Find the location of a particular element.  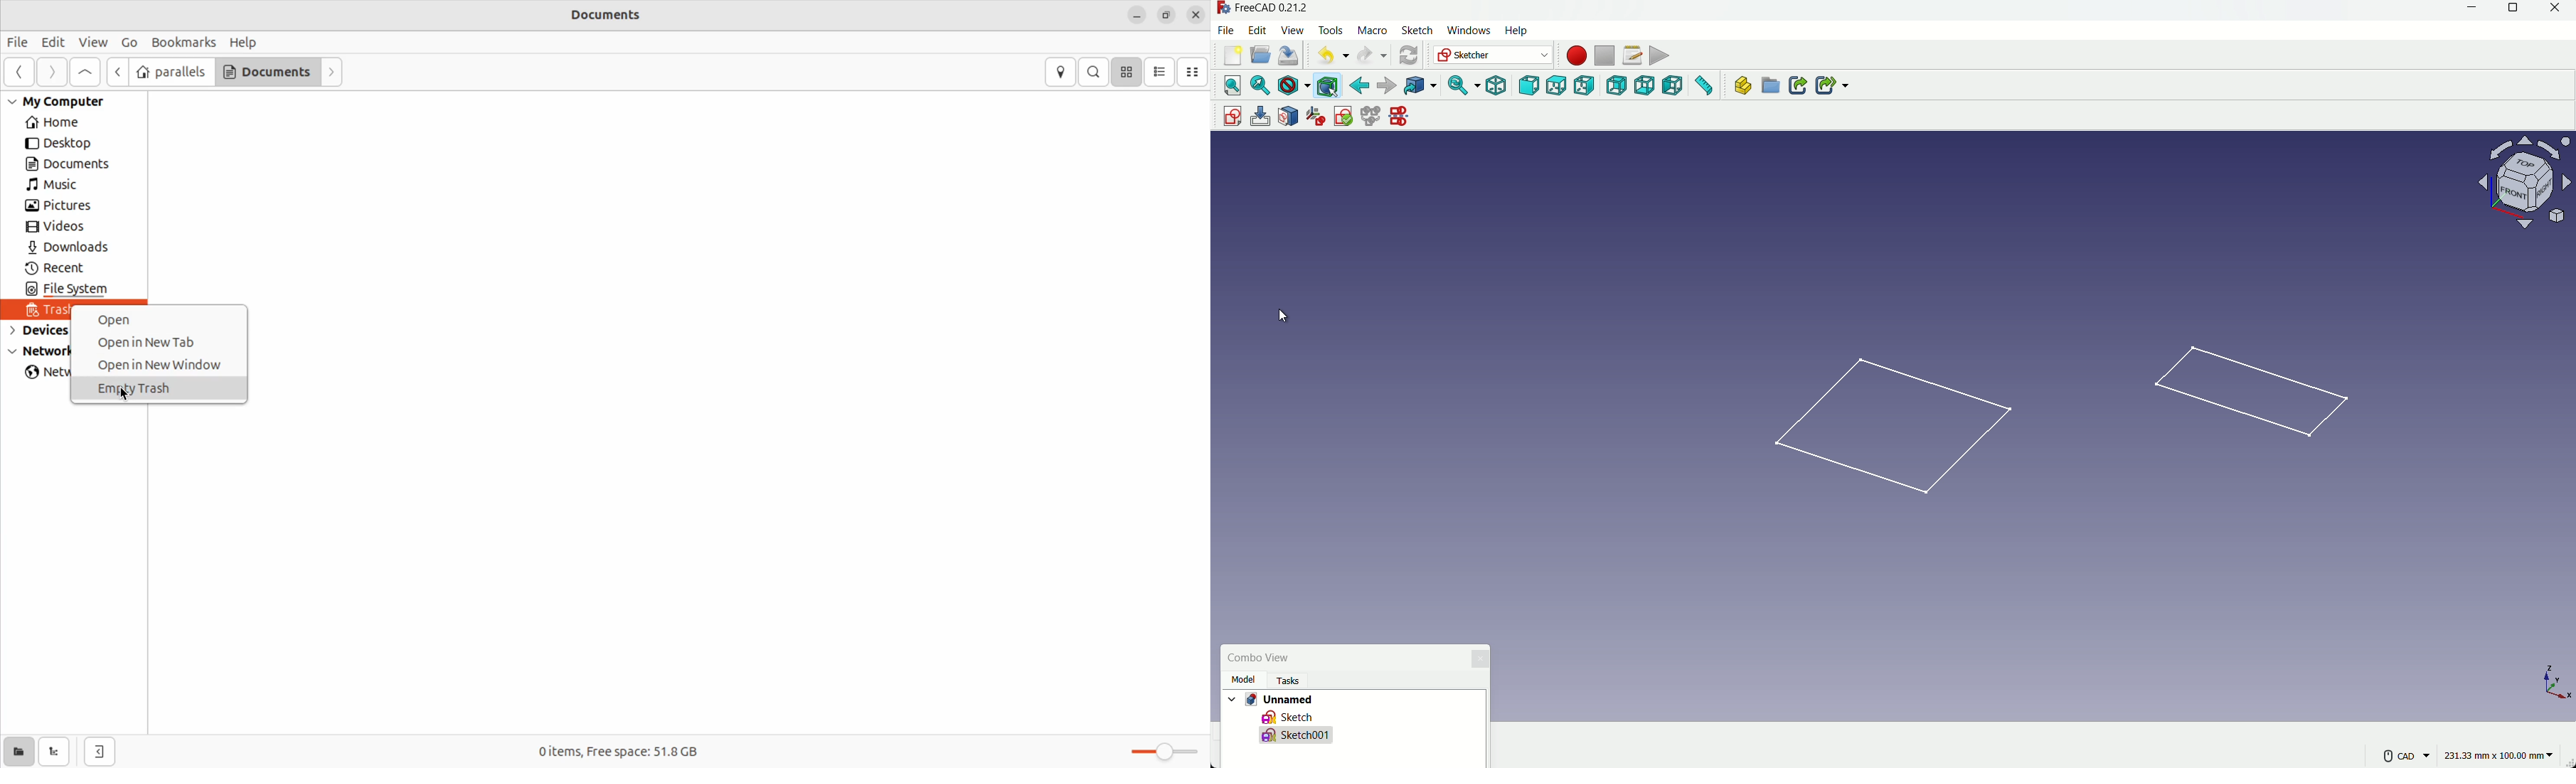

undo is located at coordinates (1330, 55).